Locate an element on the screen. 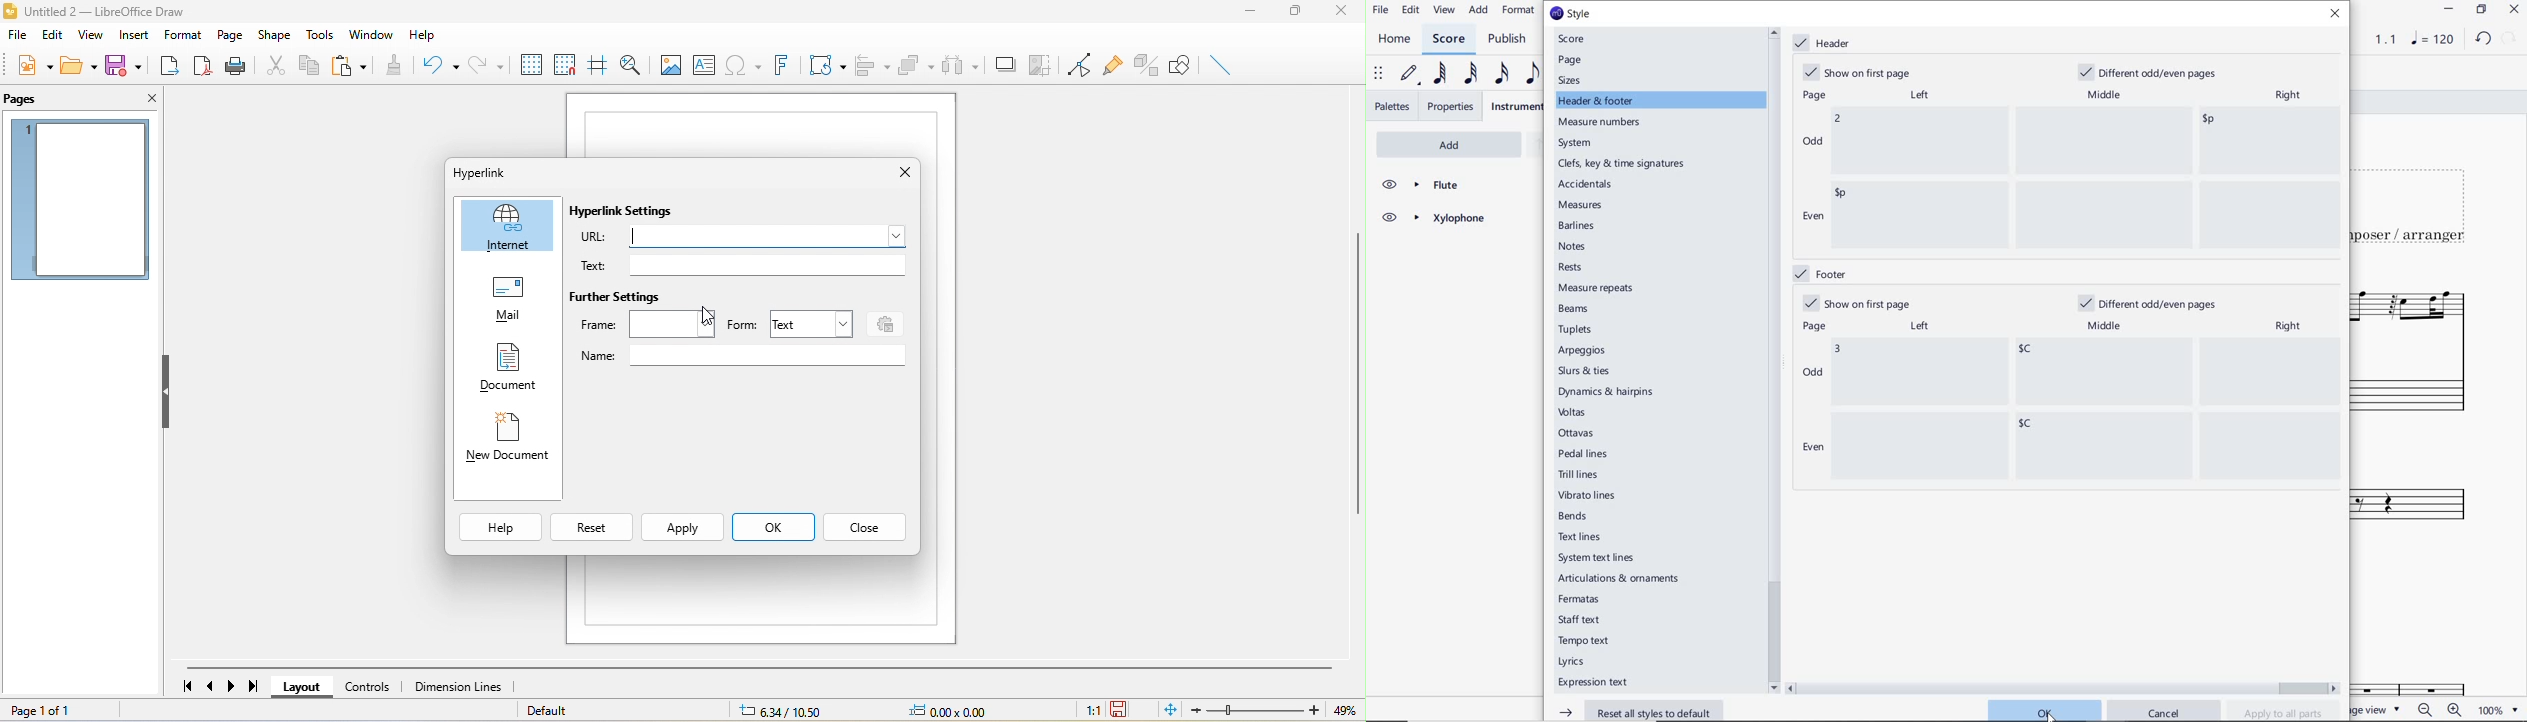 The width and height of the screenshot is (2548, 728). trill lines is located at coordinates (1579, 474).